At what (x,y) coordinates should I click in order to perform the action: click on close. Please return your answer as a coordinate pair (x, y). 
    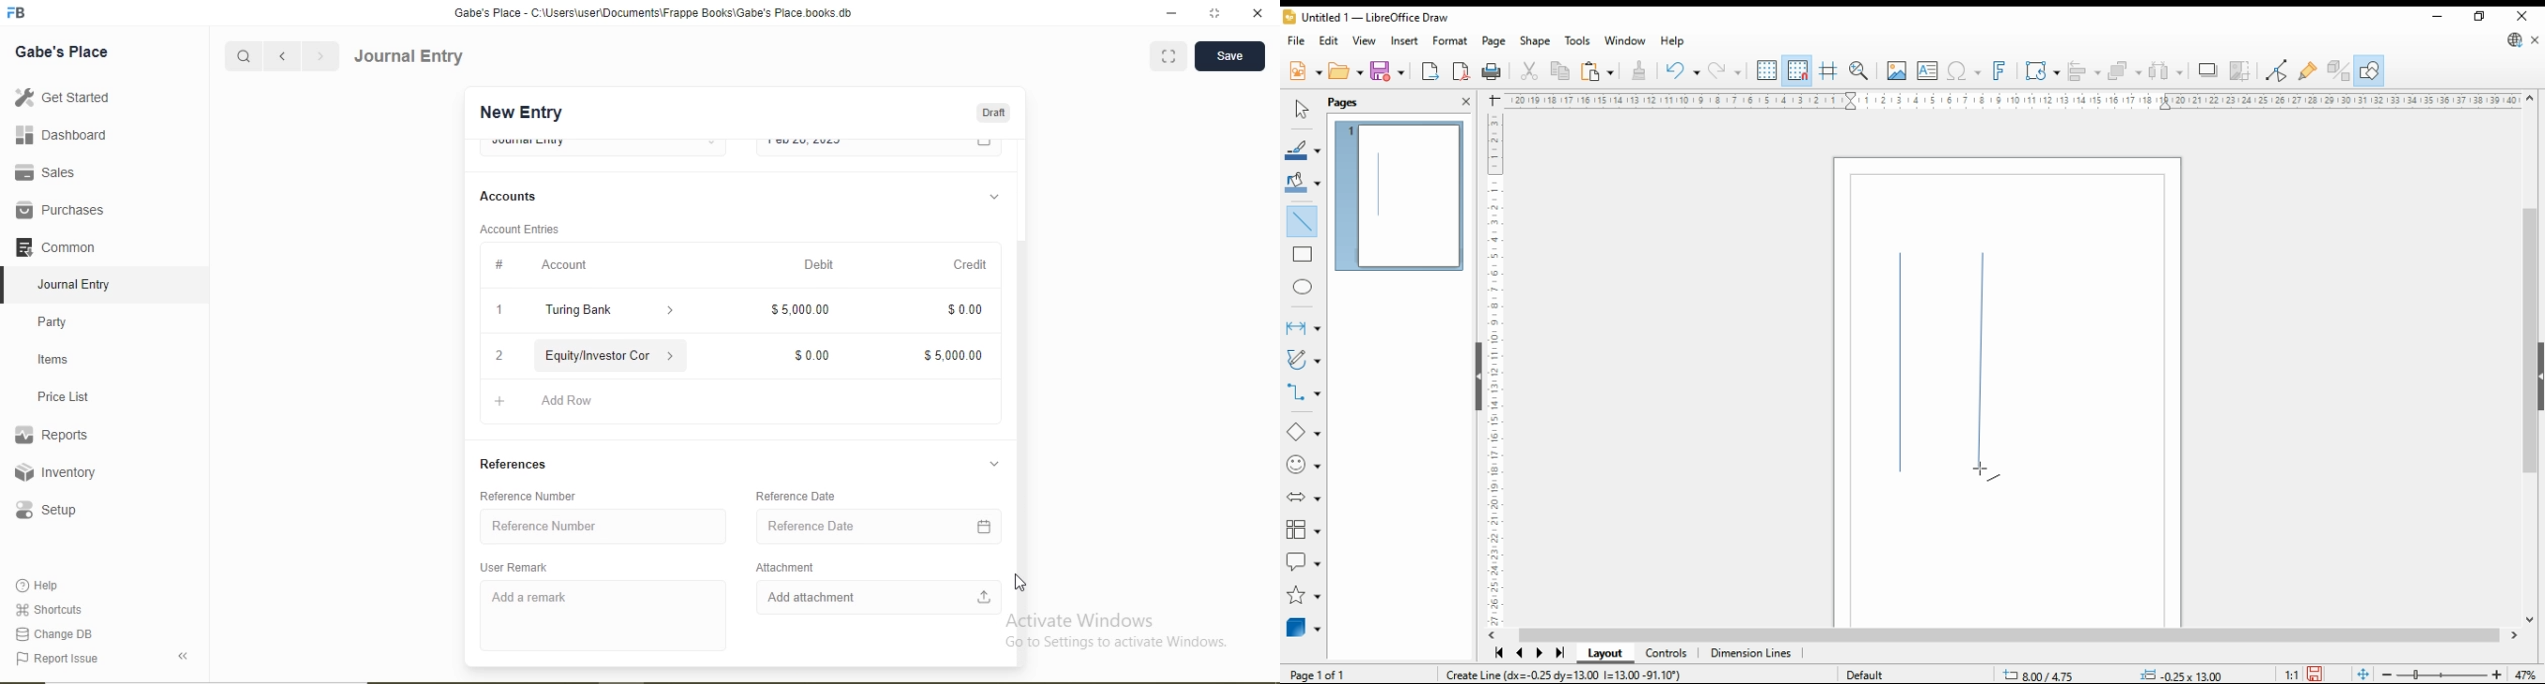
    Looking at the image, I should click on (1259, 13).